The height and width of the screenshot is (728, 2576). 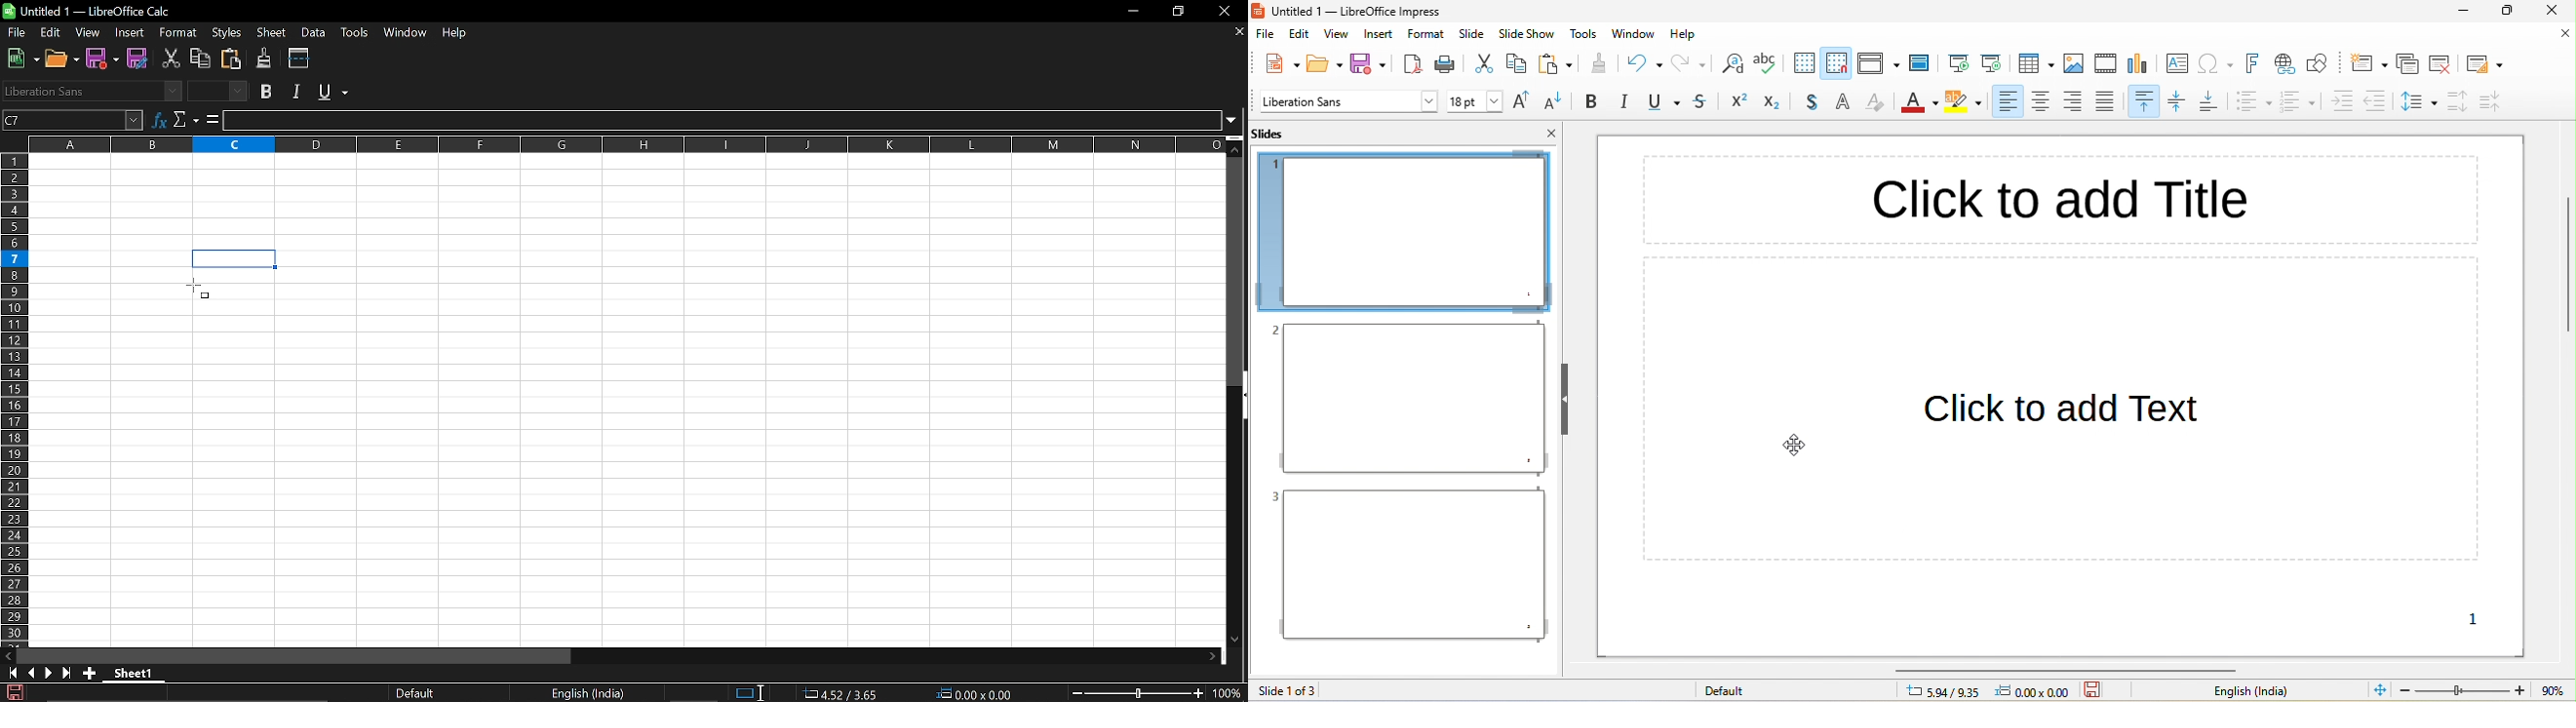 I want to click on clone formatting, so click(x=1599, y=63).